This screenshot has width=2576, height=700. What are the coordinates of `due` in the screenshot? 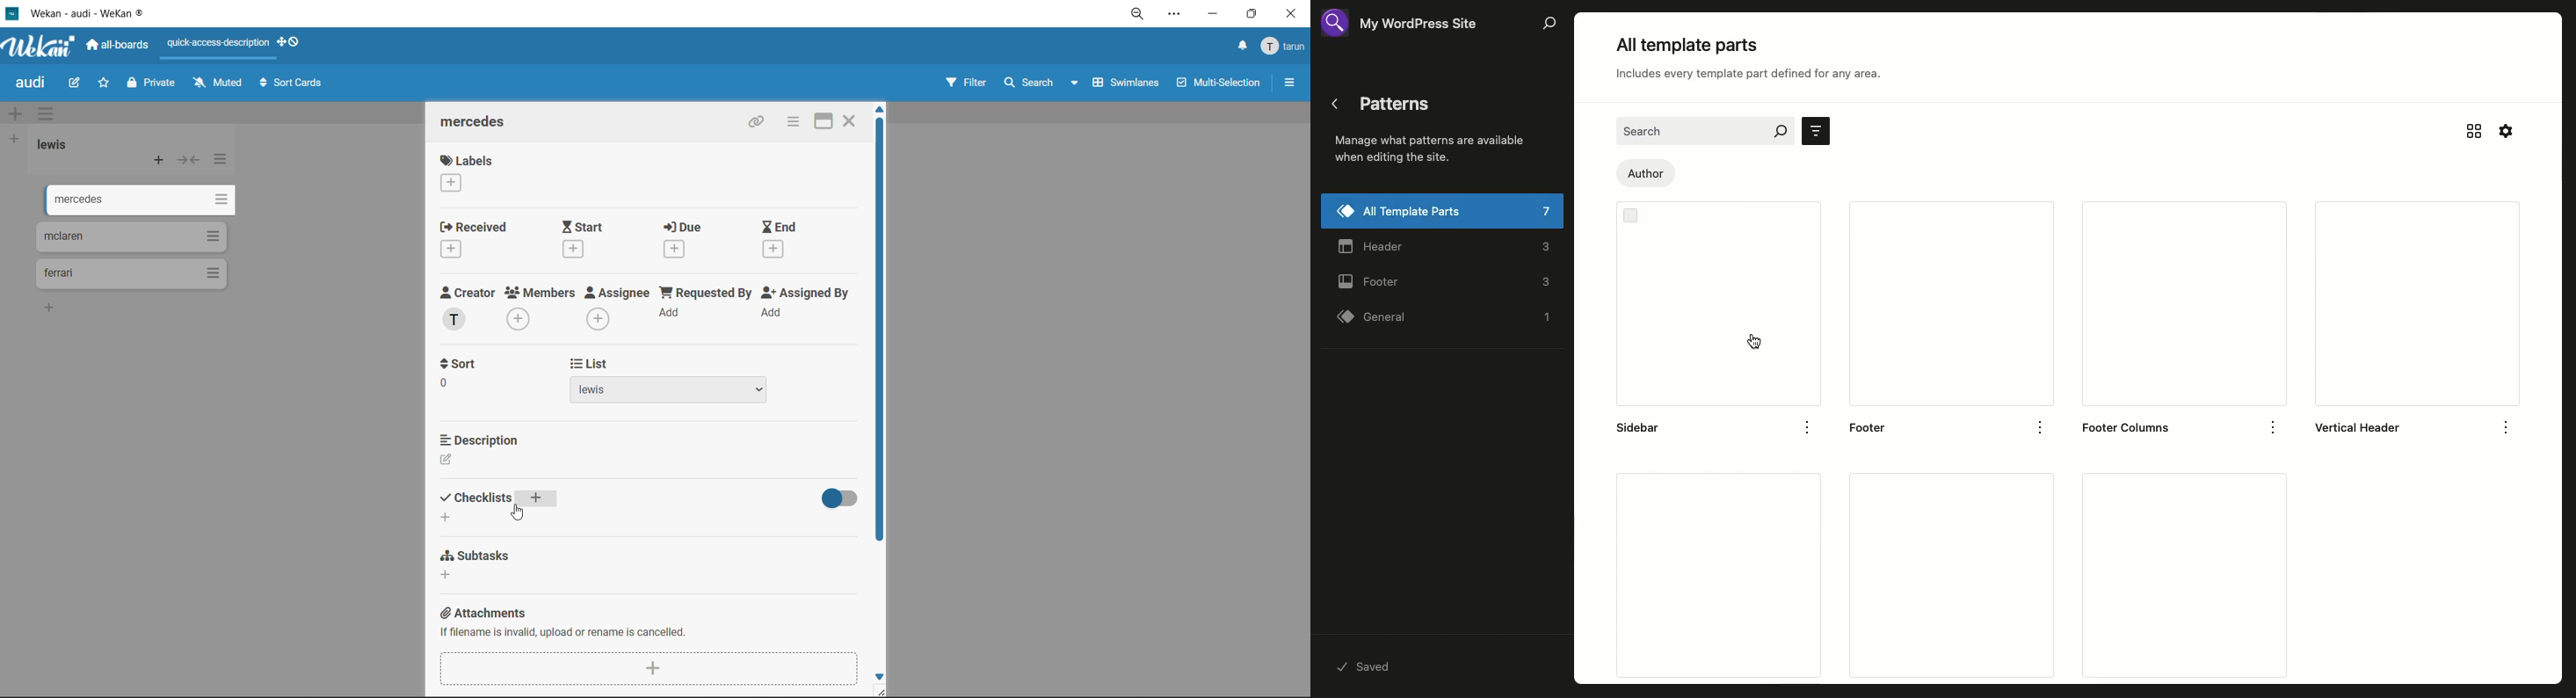 It's located at (692, 242).